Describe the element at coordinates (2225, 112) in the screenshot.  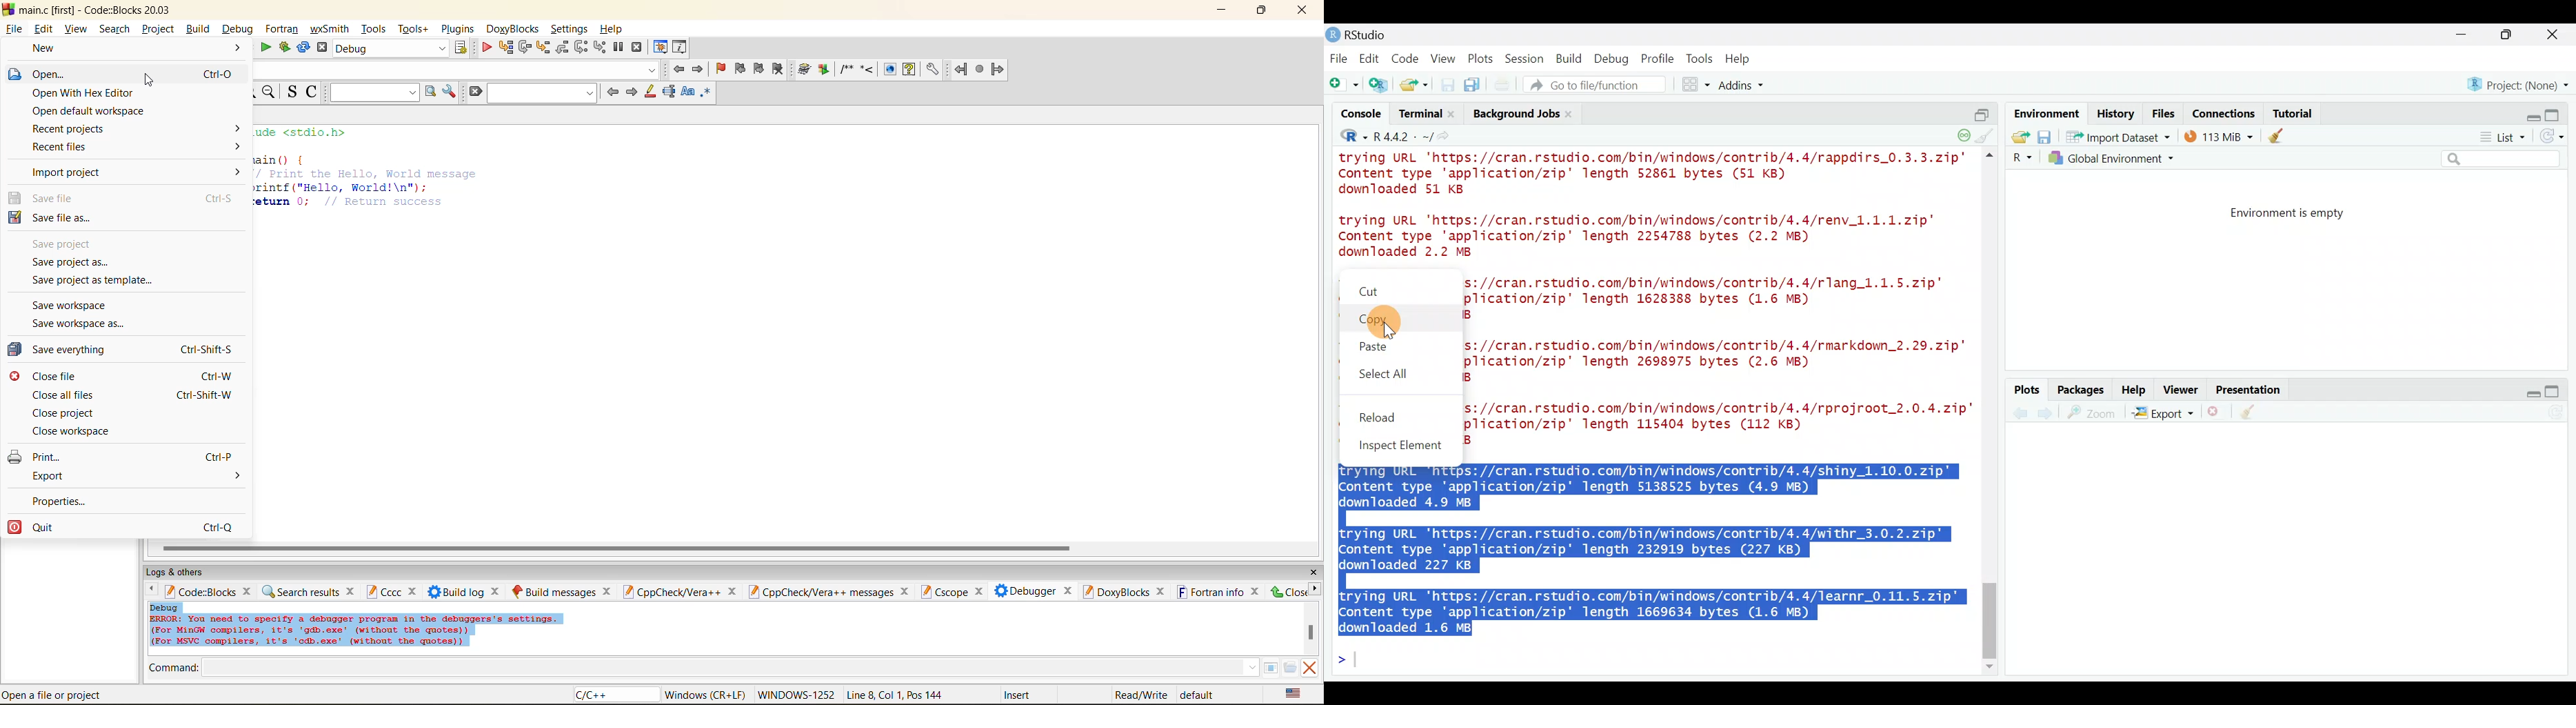
I see `Connections` at that location.